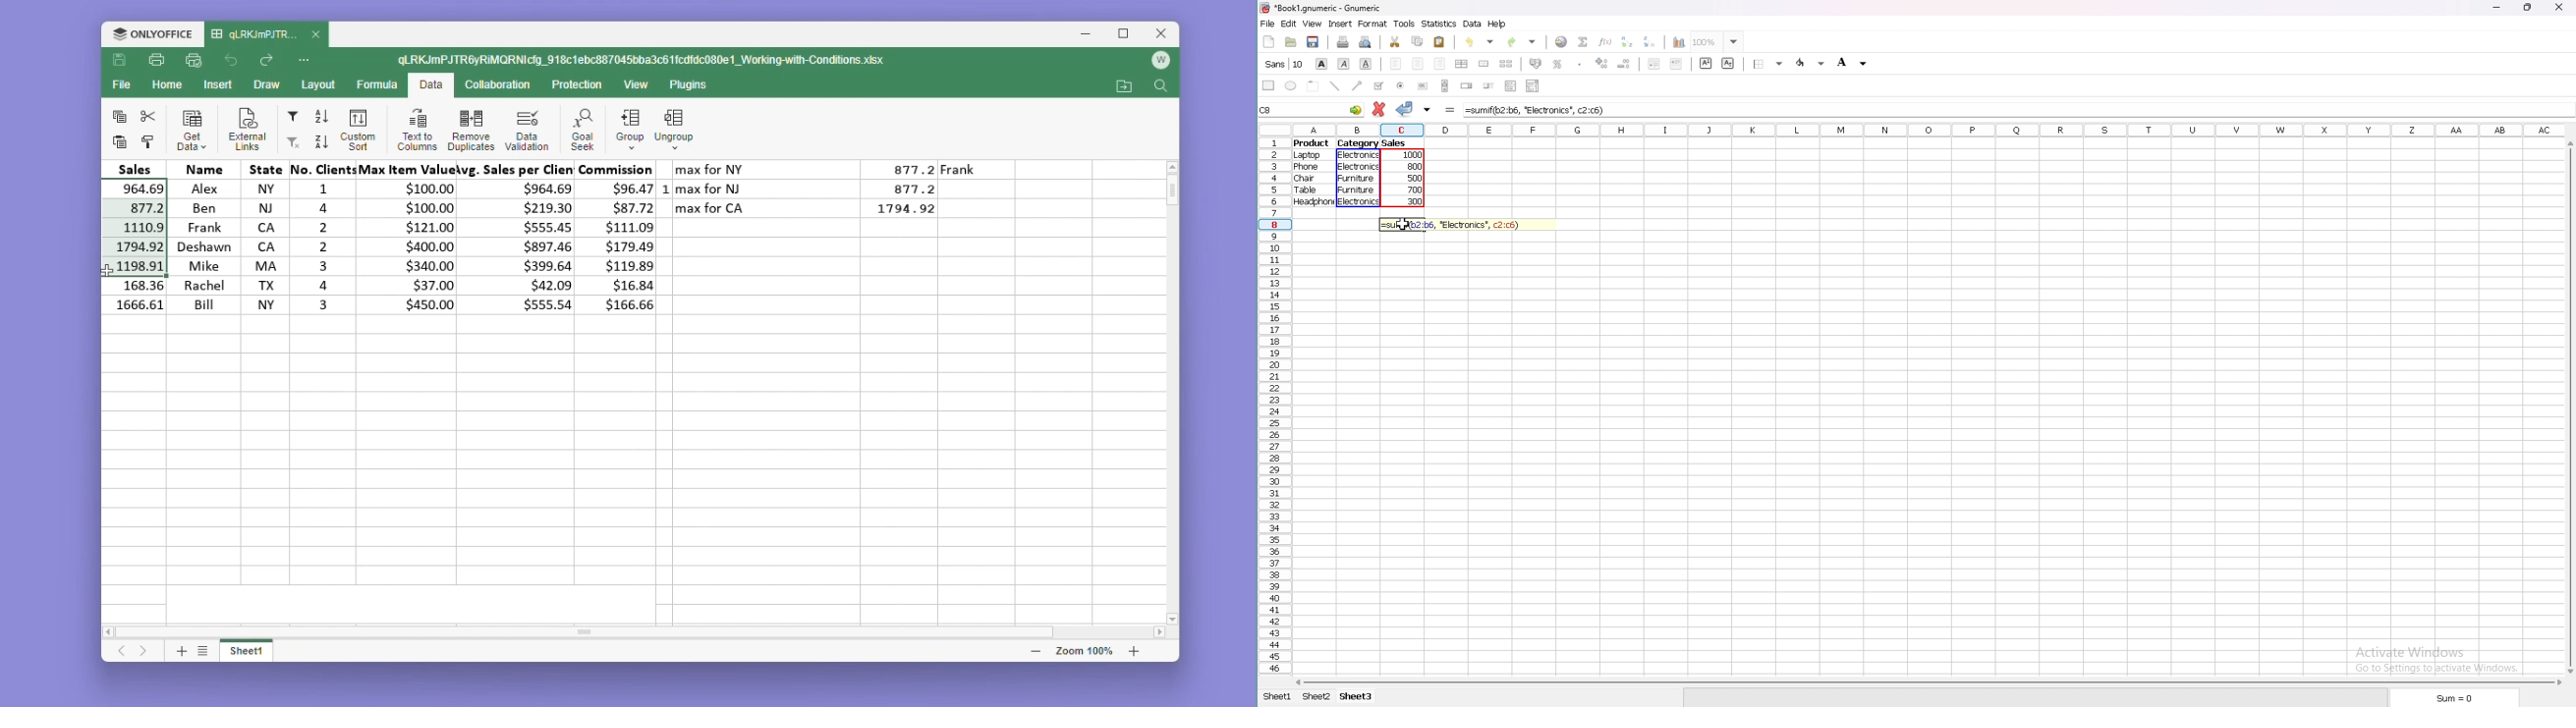 The height and width of the screenshot is (728, 2576). I want to click on Go to file location, so click(1126, 86).